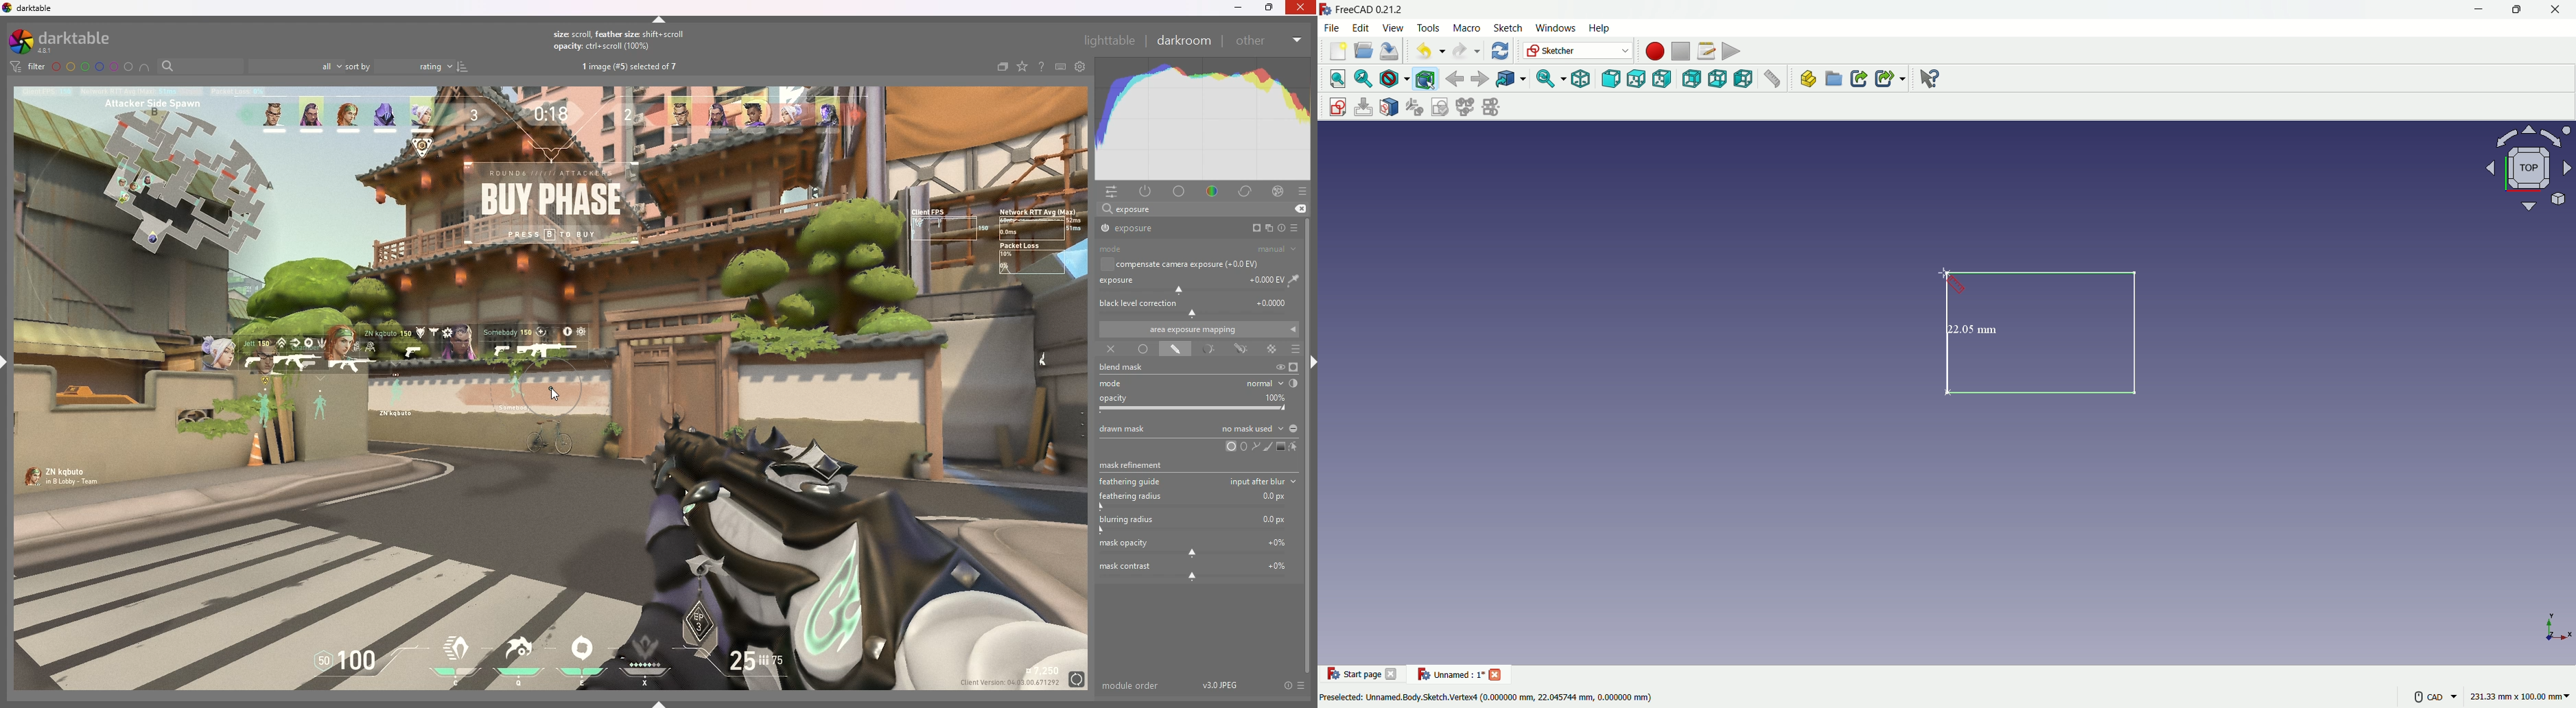 The image size is (2576, 728). Describe the element at coordinates (2477, 10) in the screenshot. I see `minimize` at that location.